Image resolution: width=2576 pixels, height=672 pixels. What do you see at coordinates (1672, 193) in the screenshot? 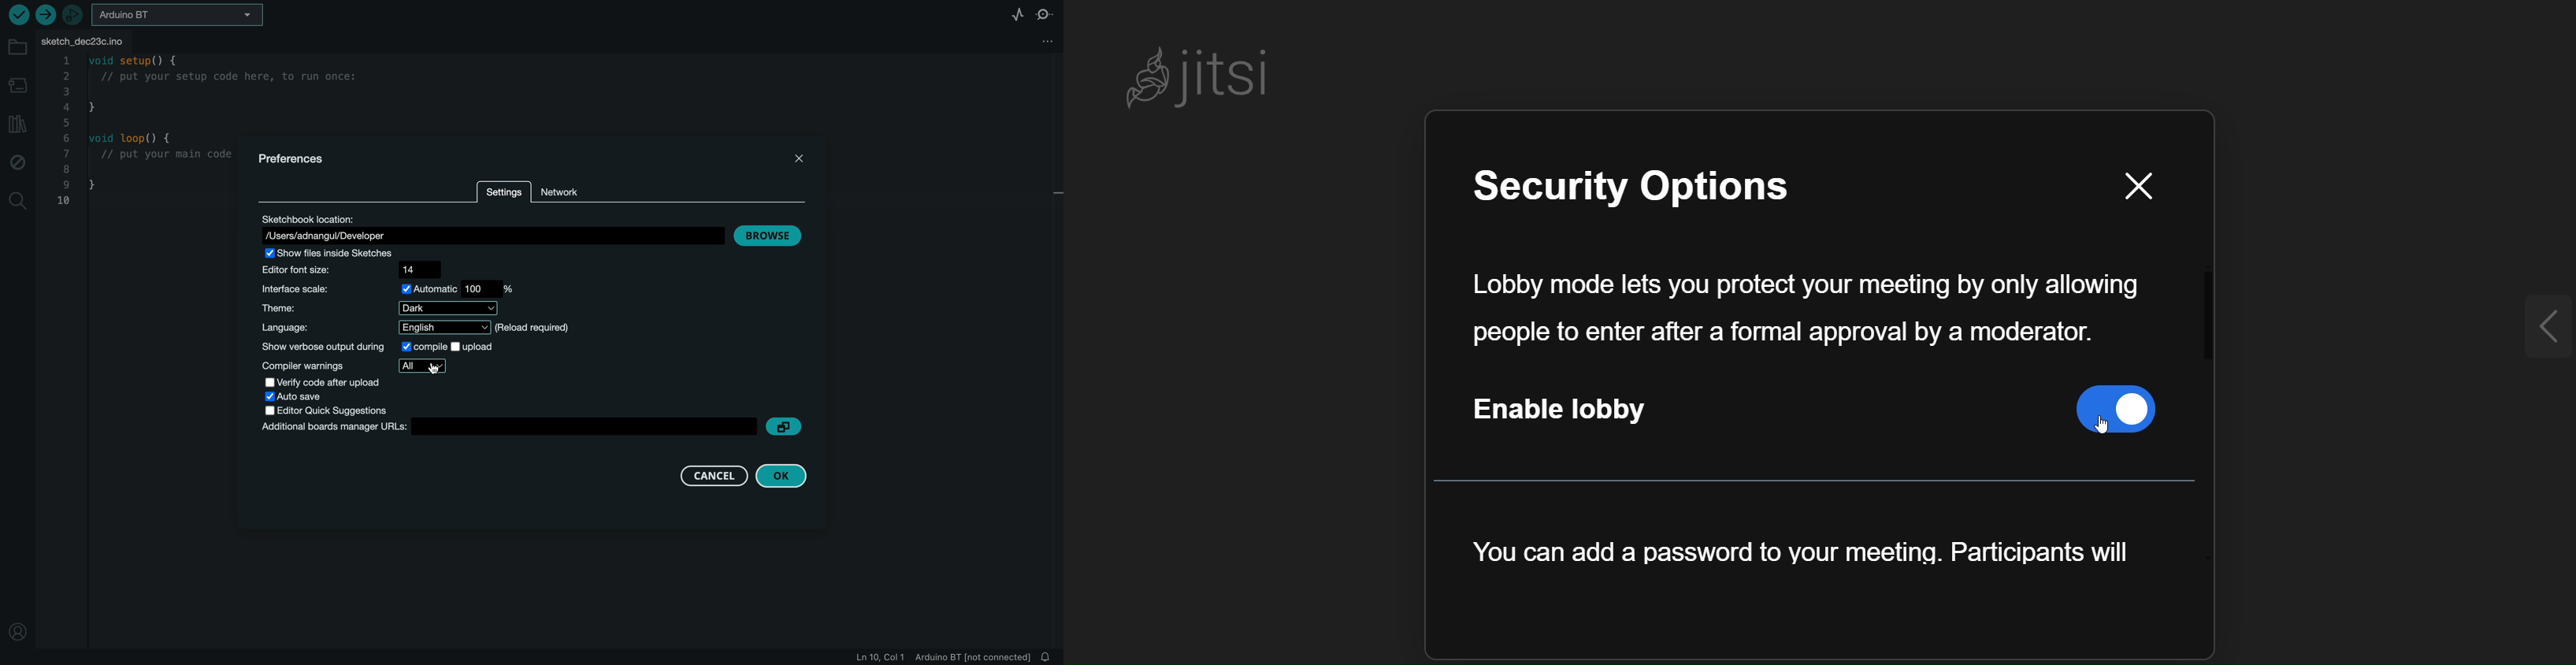
I see `security options` at bounding box center [1672, 193].